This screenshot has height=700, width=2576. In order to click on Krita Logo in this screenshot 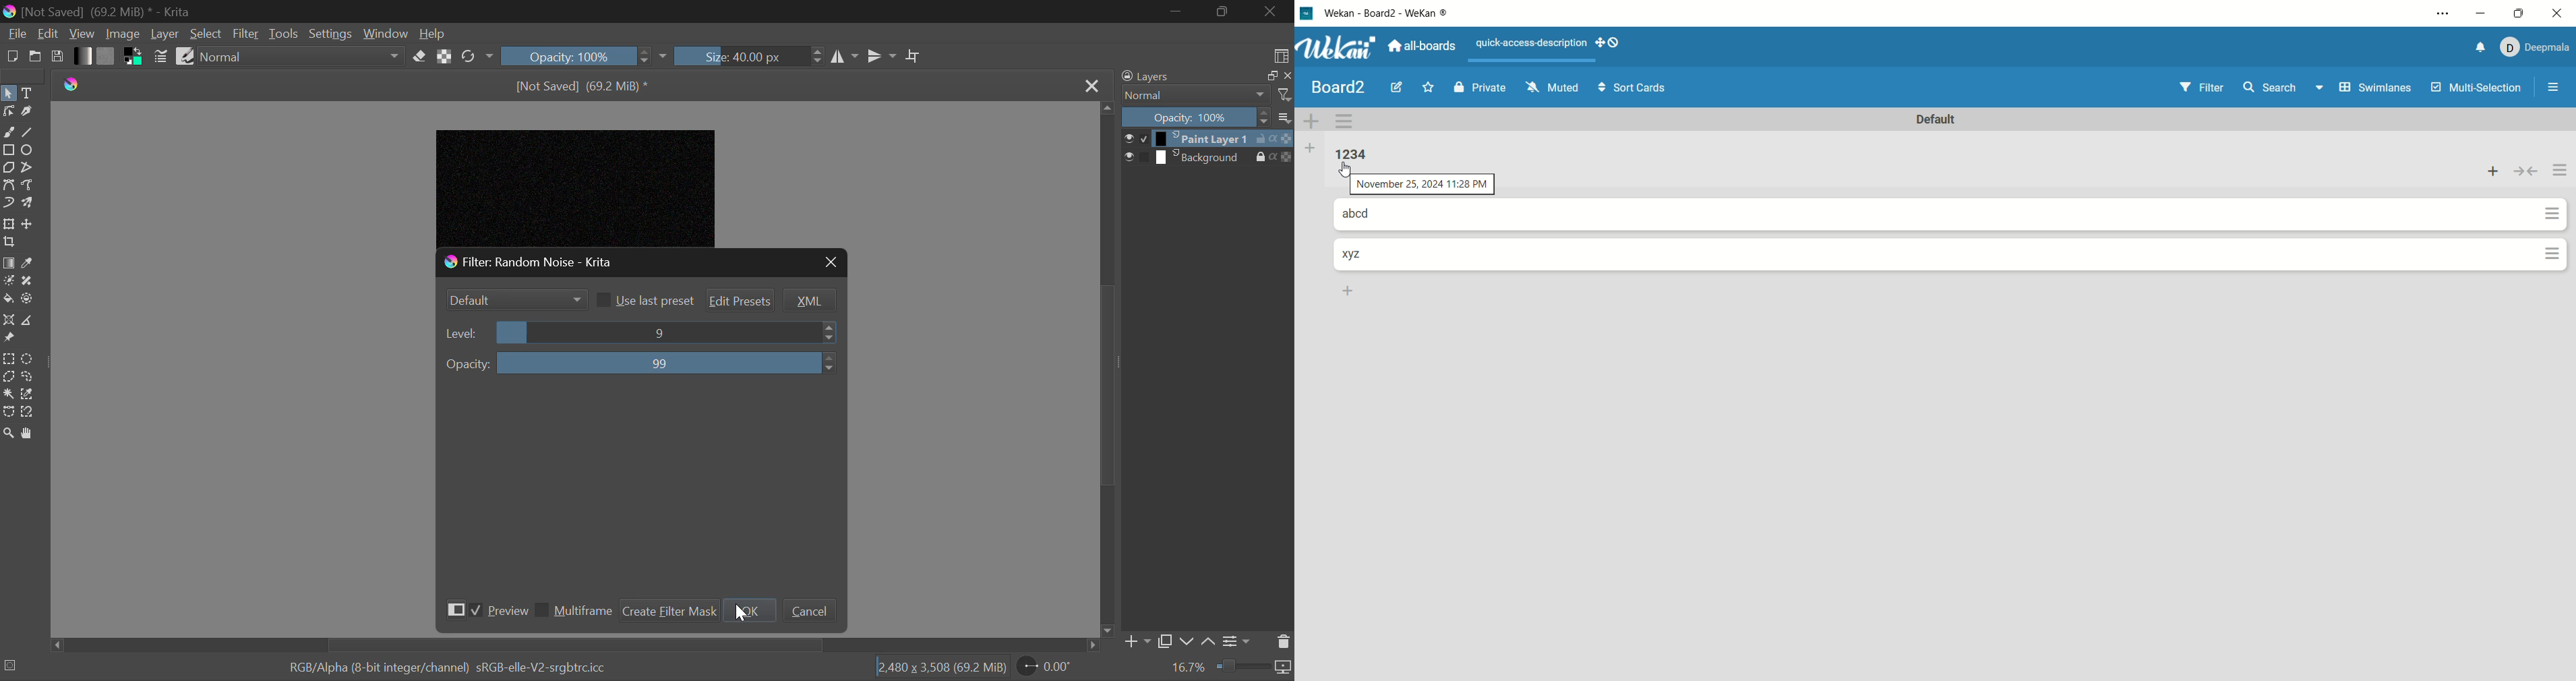, I will do `click(73, 83)`.